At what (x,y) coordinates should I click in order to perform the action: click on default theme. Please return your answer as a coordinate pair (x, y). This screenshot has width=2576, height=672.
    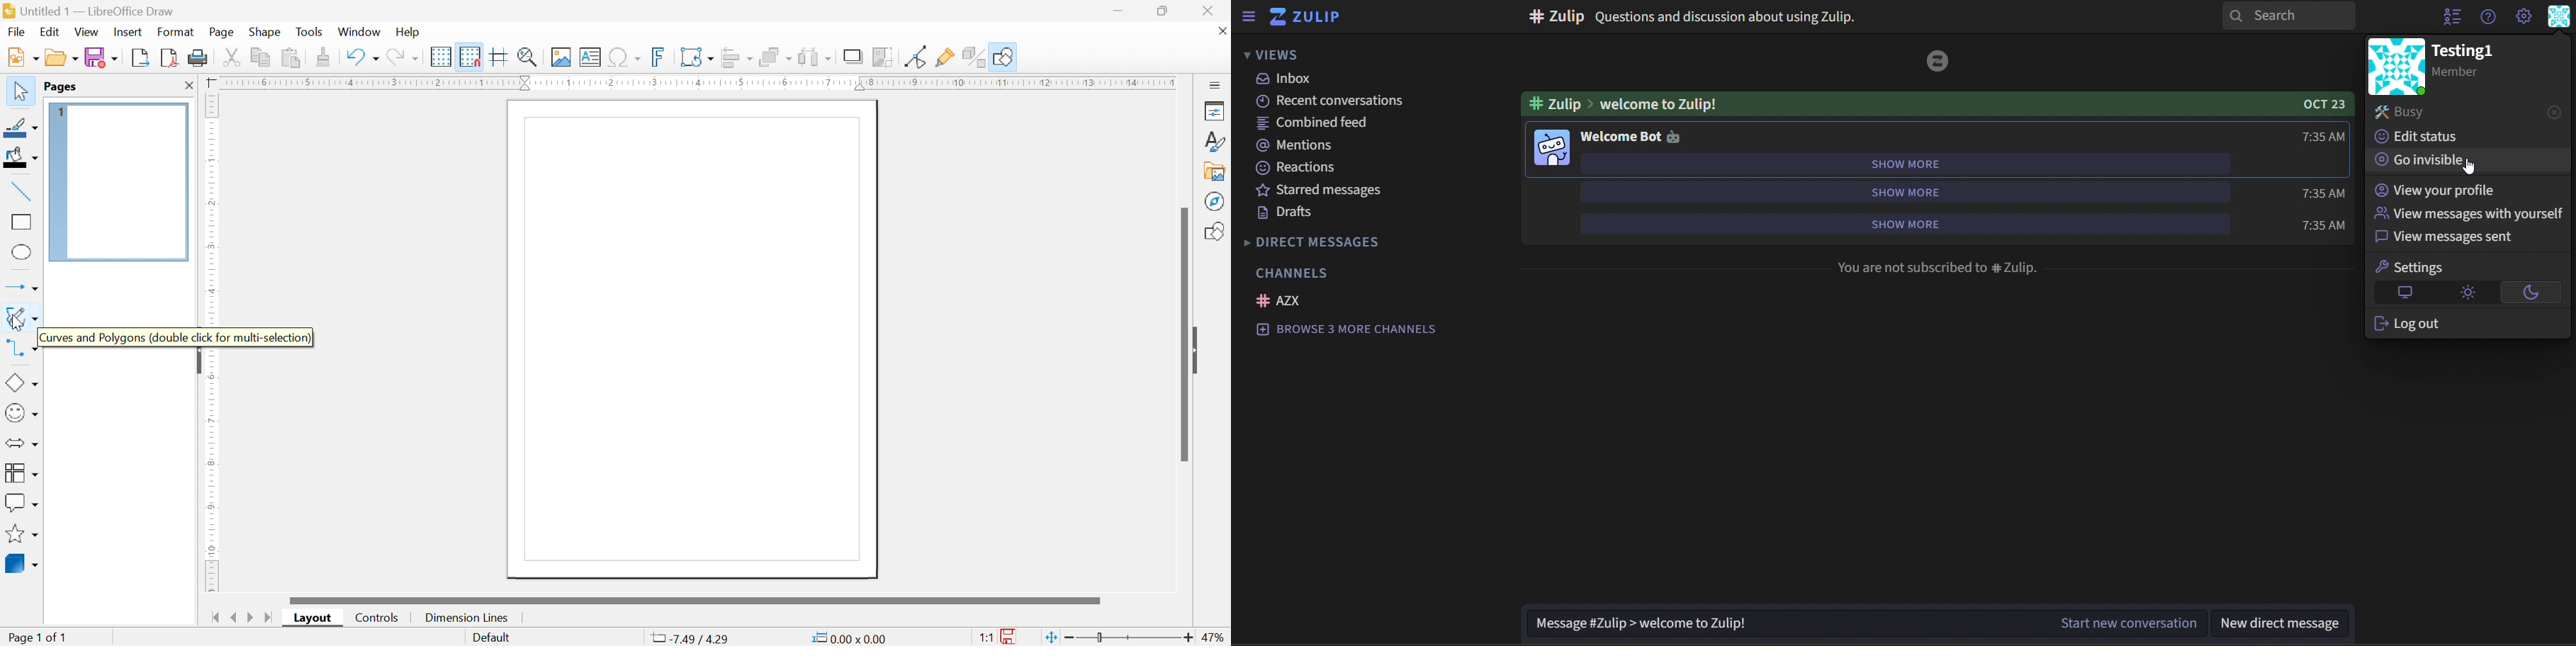
    Looking at the image, I should click on (2401, 293).